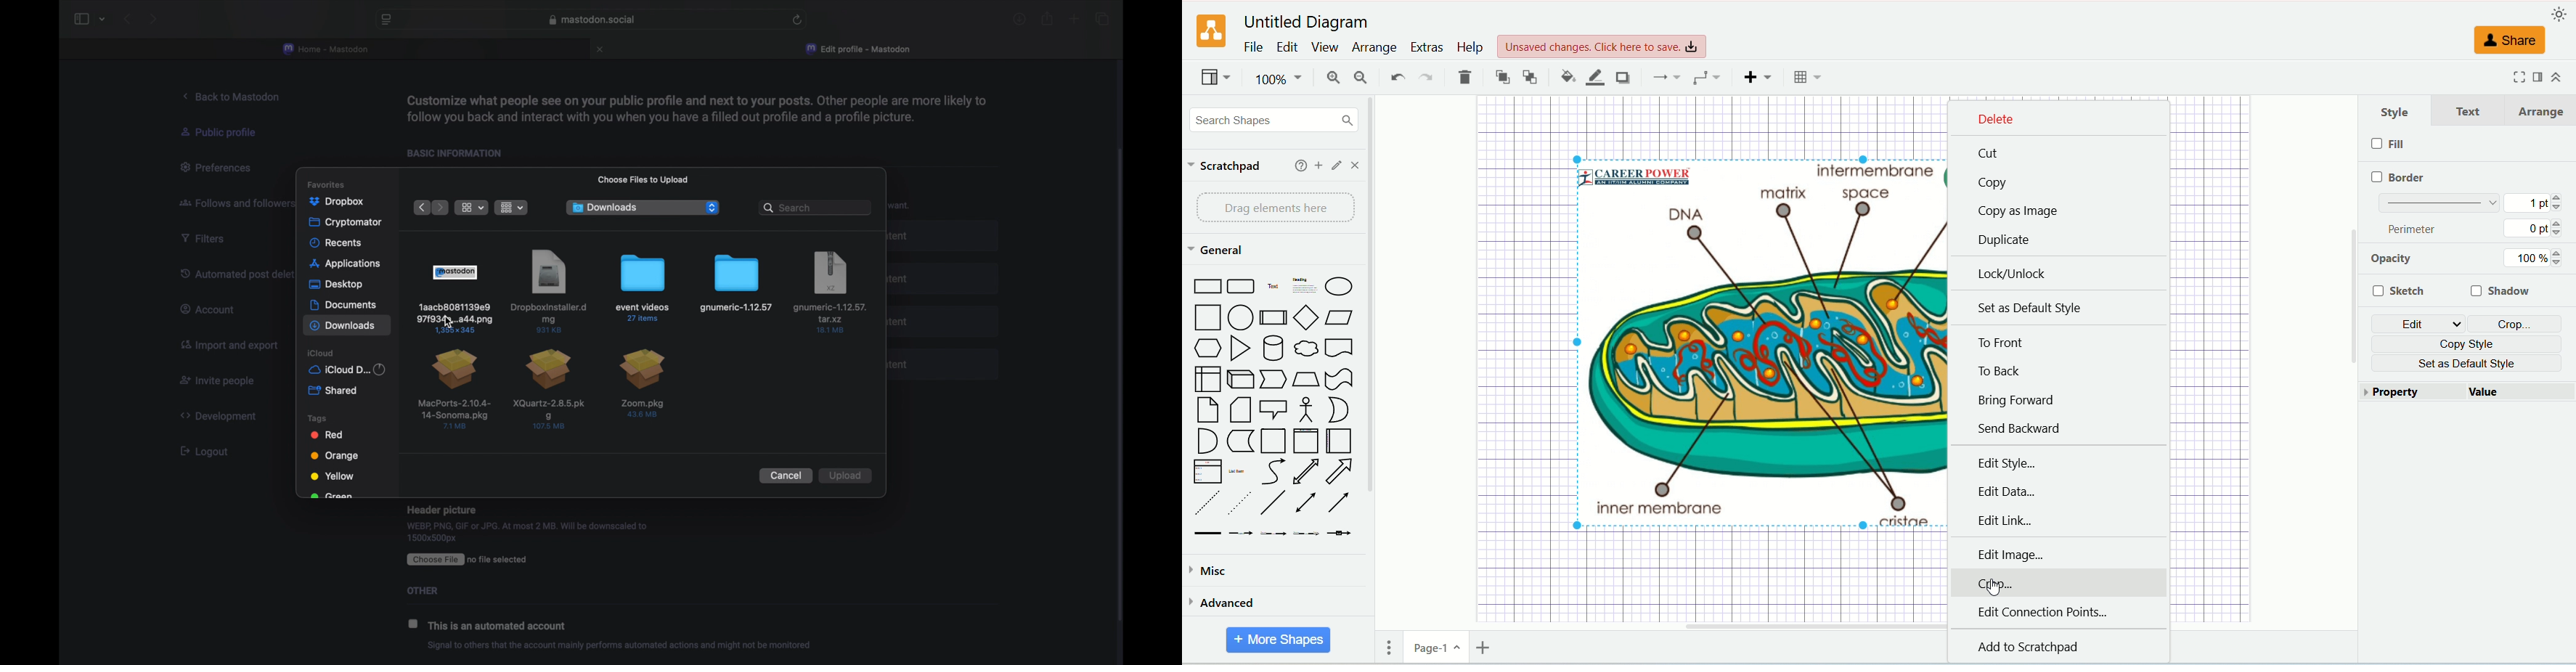  I want to click on show tab overview, so click(1102, 18).